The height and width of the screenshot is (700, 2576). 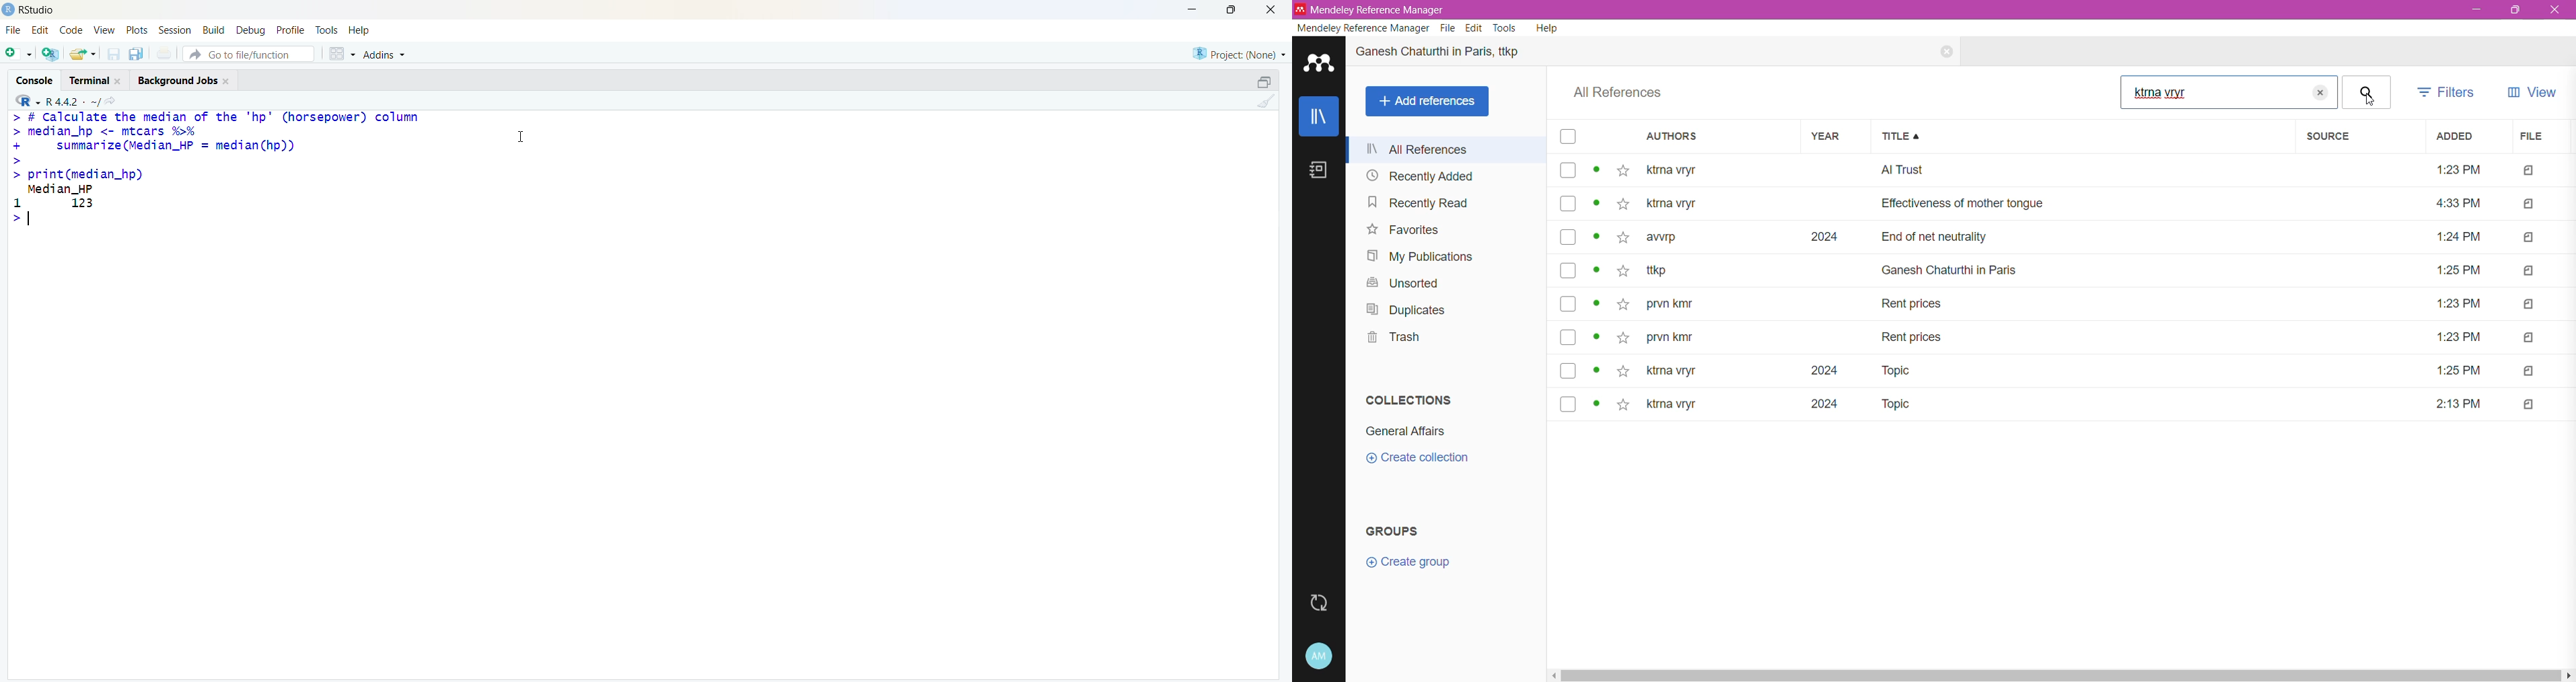 What do you see at coordinates (110, 102) in the screenshot?
I see `share icon` at bounding box center [110, 102].